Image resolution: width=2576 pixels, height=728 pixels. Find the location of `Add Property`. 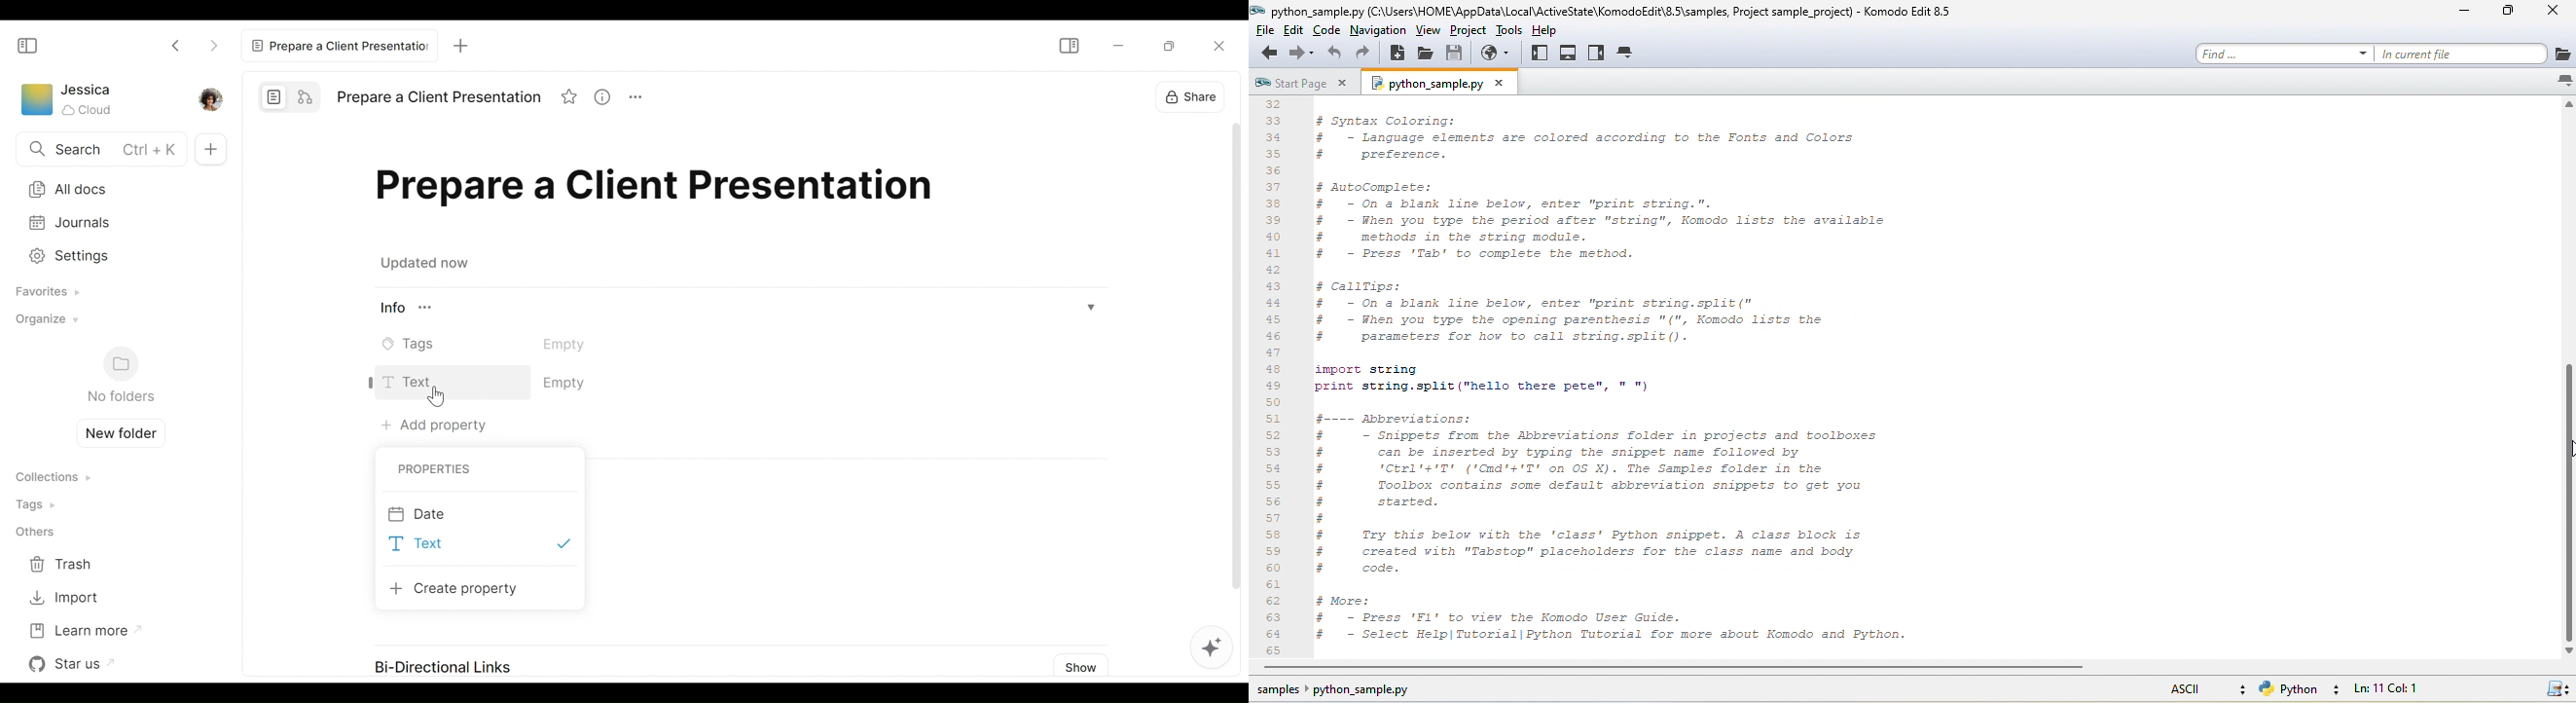

Add Property is located at coordinates (425, 426).